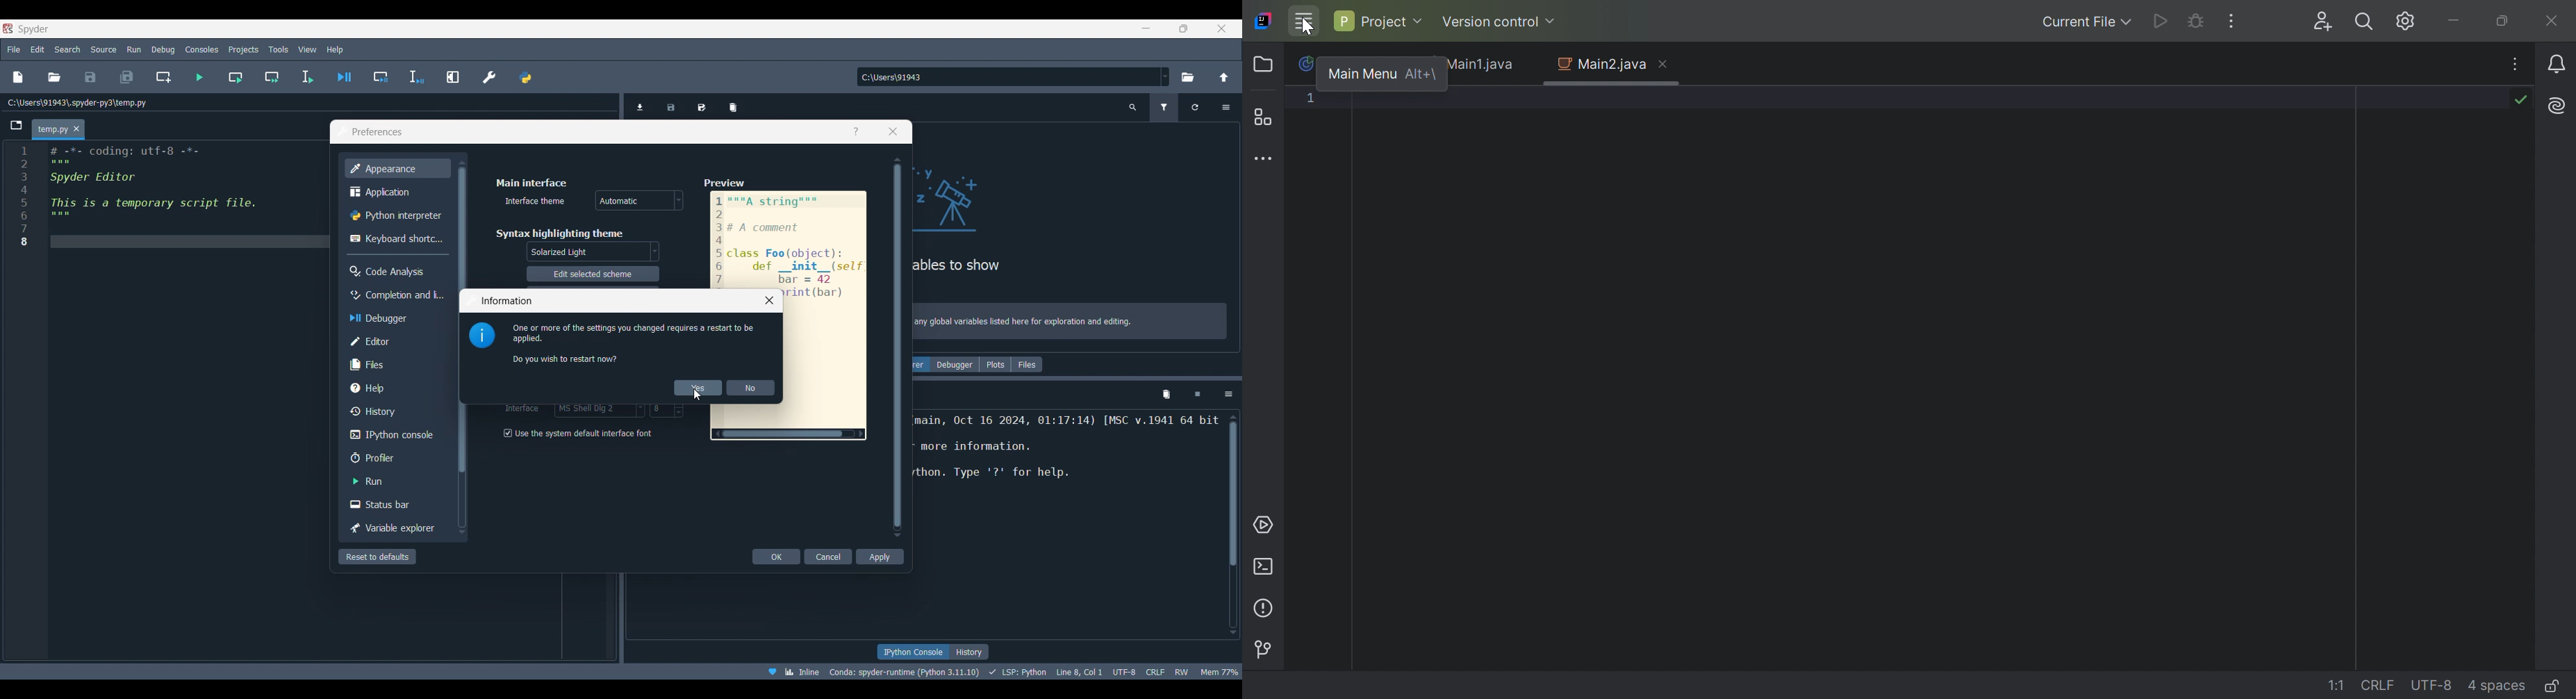 The image size is (2576, 700). Describe the element at coordinates (2432, 686) in the screenshot. I see `UTF-8` at that location.